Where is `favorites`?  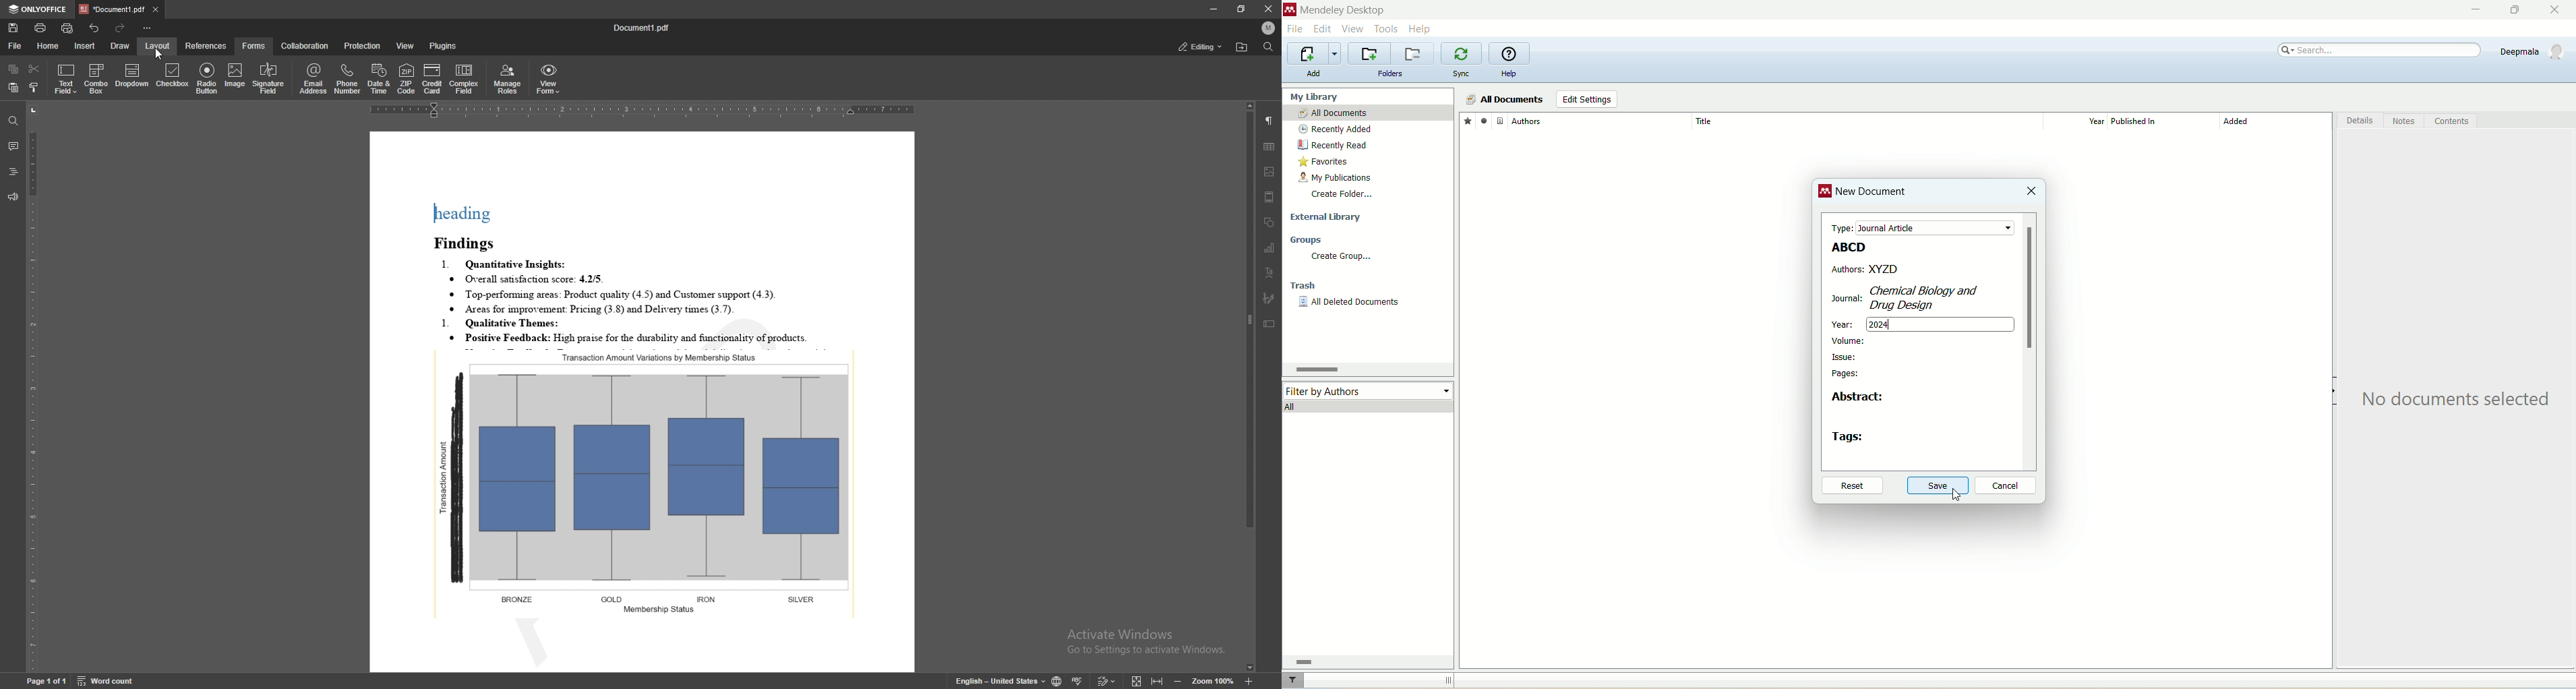 favorites is located at coordinates (1325, 163).